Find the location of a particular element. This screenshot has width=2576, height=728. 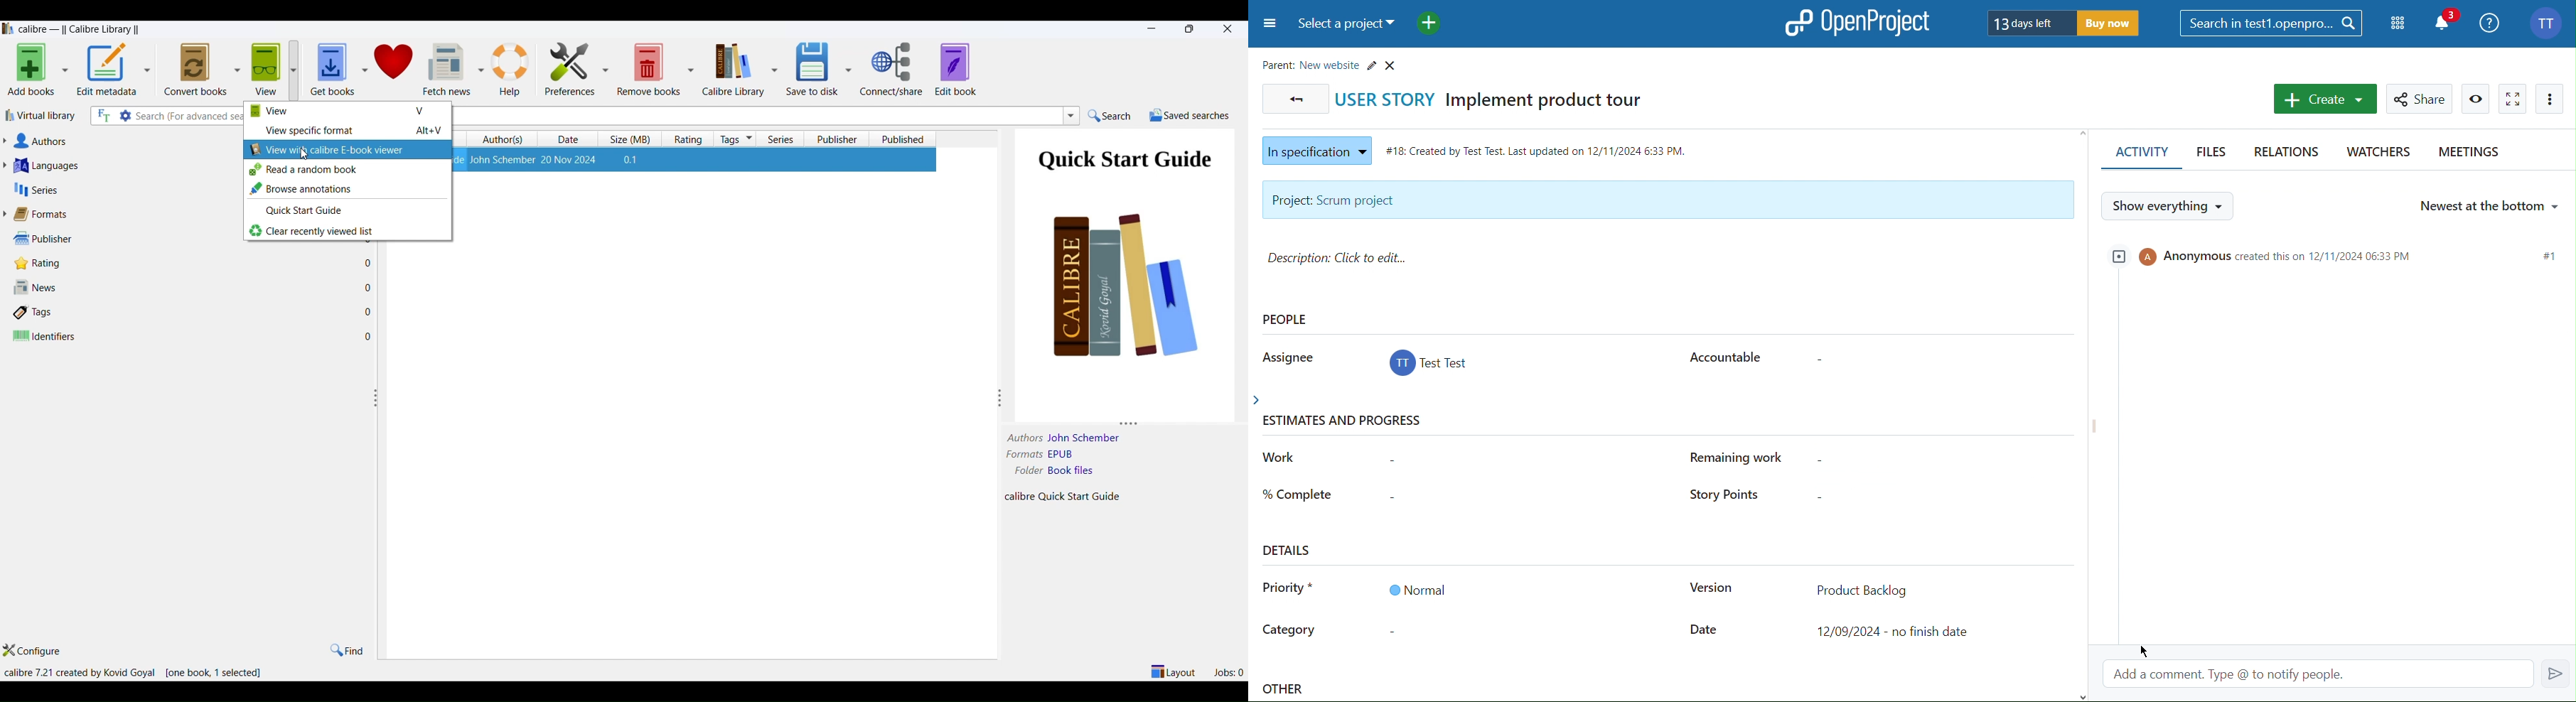

Book files is located at coordinates (1090, 472).